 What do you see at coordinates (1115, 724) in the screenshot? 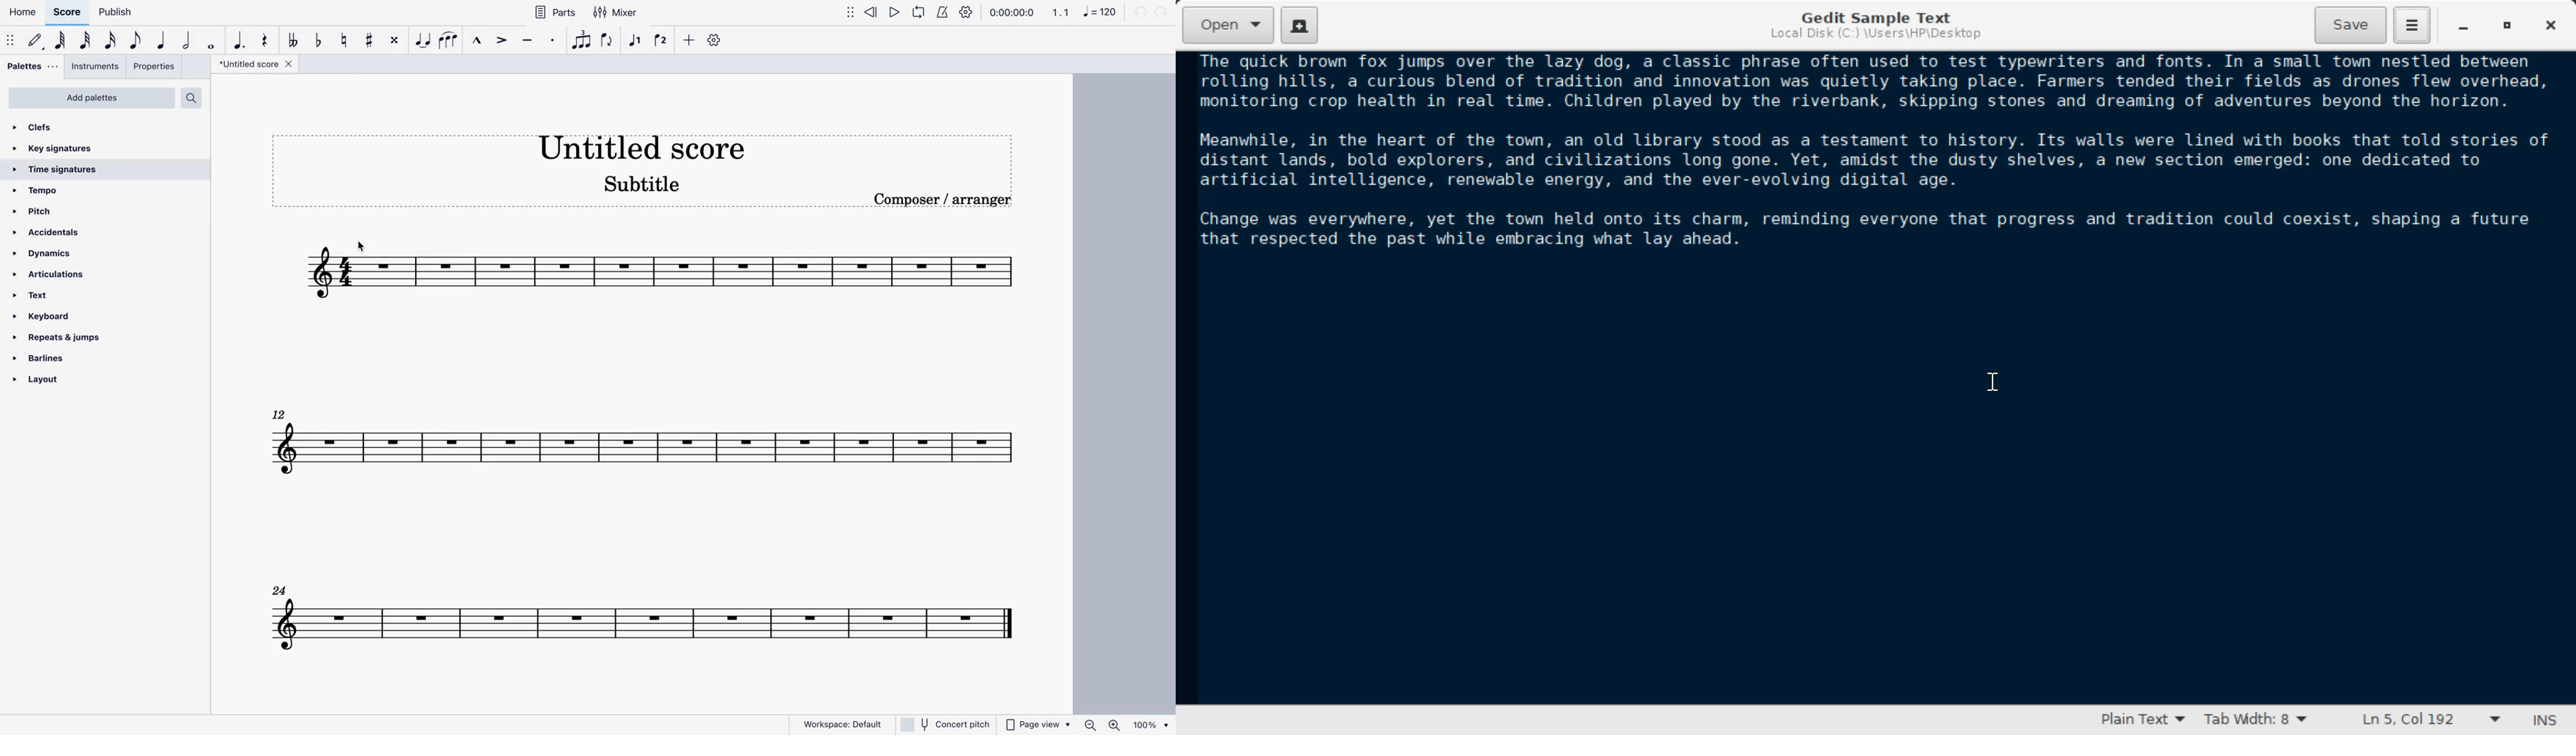
I see `zoom in` at bounding box center [1115, 724].